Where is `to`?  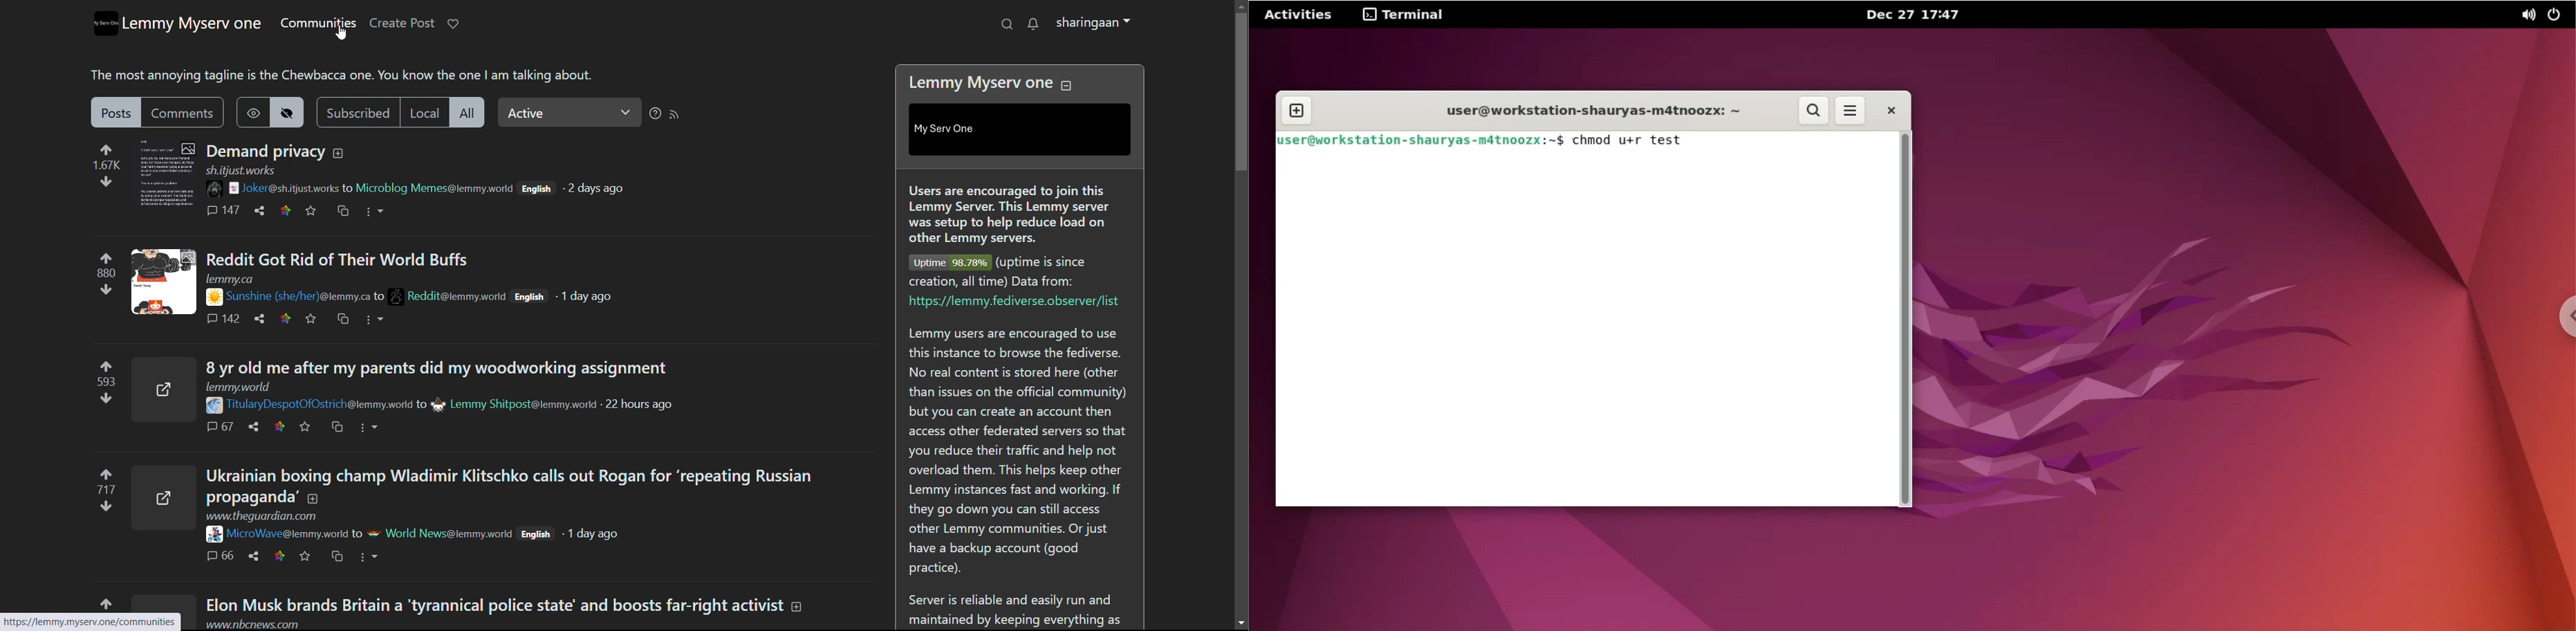
to is located at coordinates (356, 533).